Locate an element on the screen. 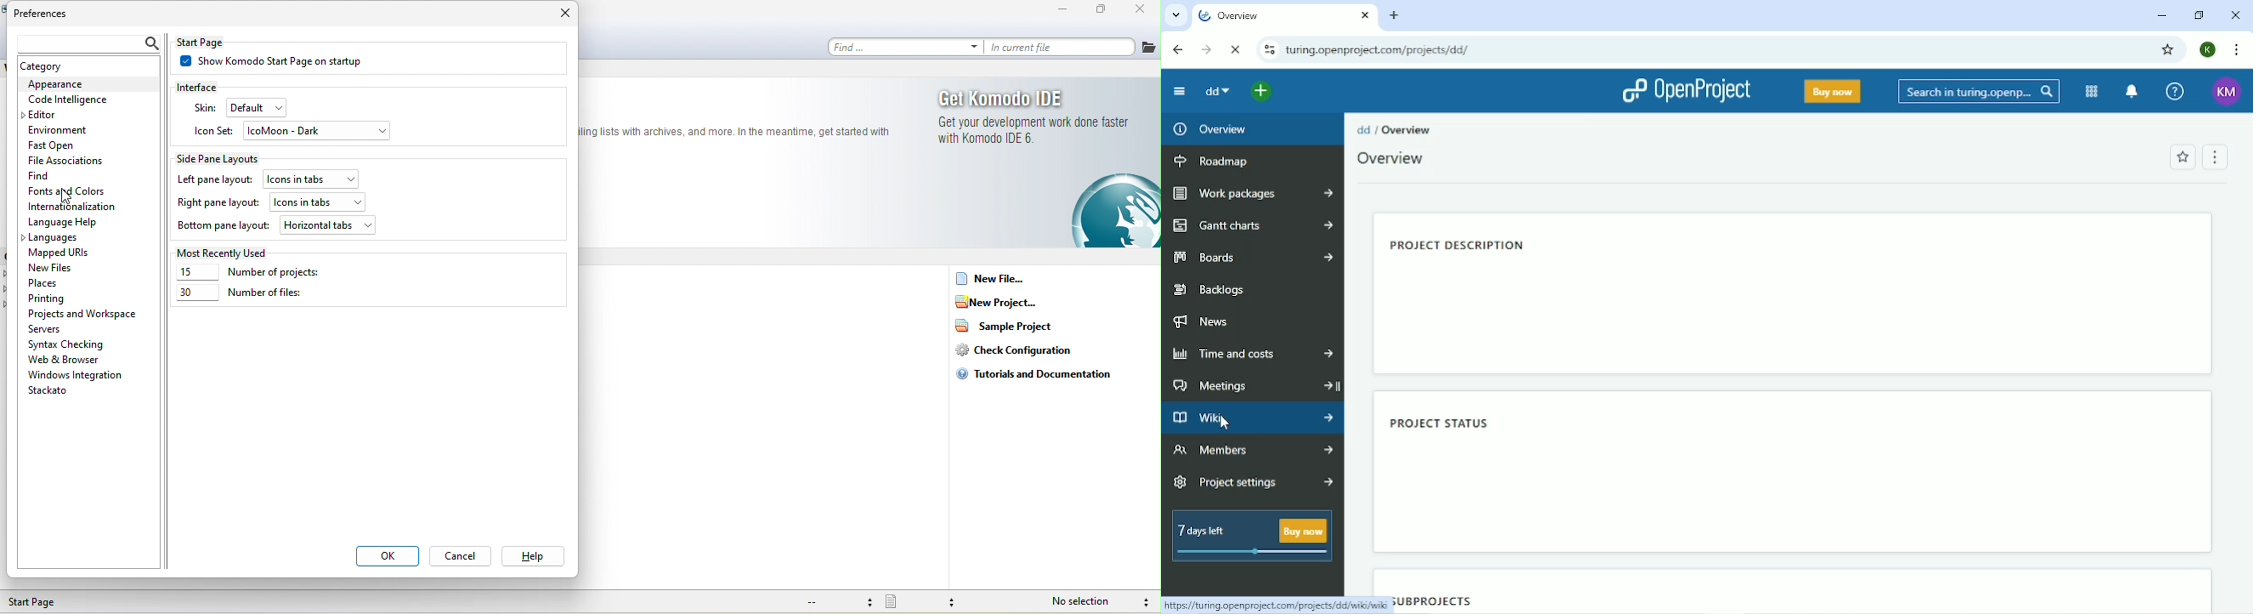  Customize and control google chrome is located at coordinates (2235, 49).